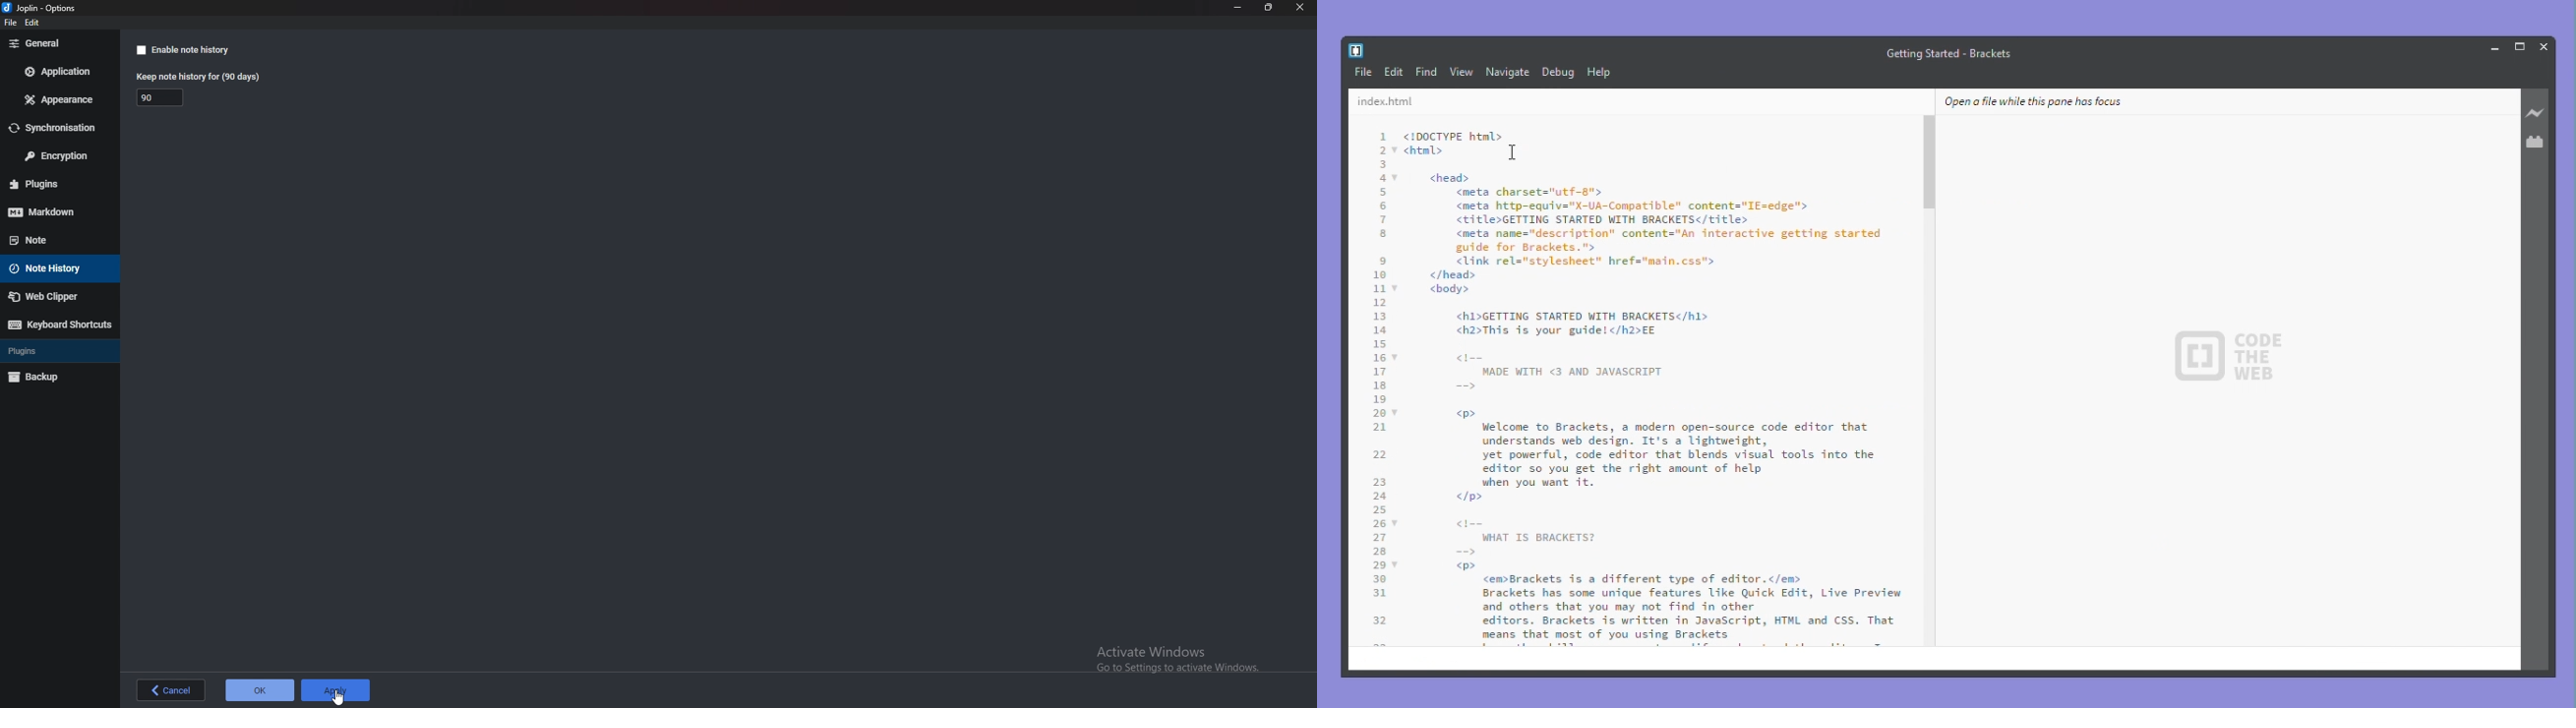 This screenshot has width=2576, height=728. Describe the element at coordinates (336, 689) in the screenshot. I see `apply` at that location.